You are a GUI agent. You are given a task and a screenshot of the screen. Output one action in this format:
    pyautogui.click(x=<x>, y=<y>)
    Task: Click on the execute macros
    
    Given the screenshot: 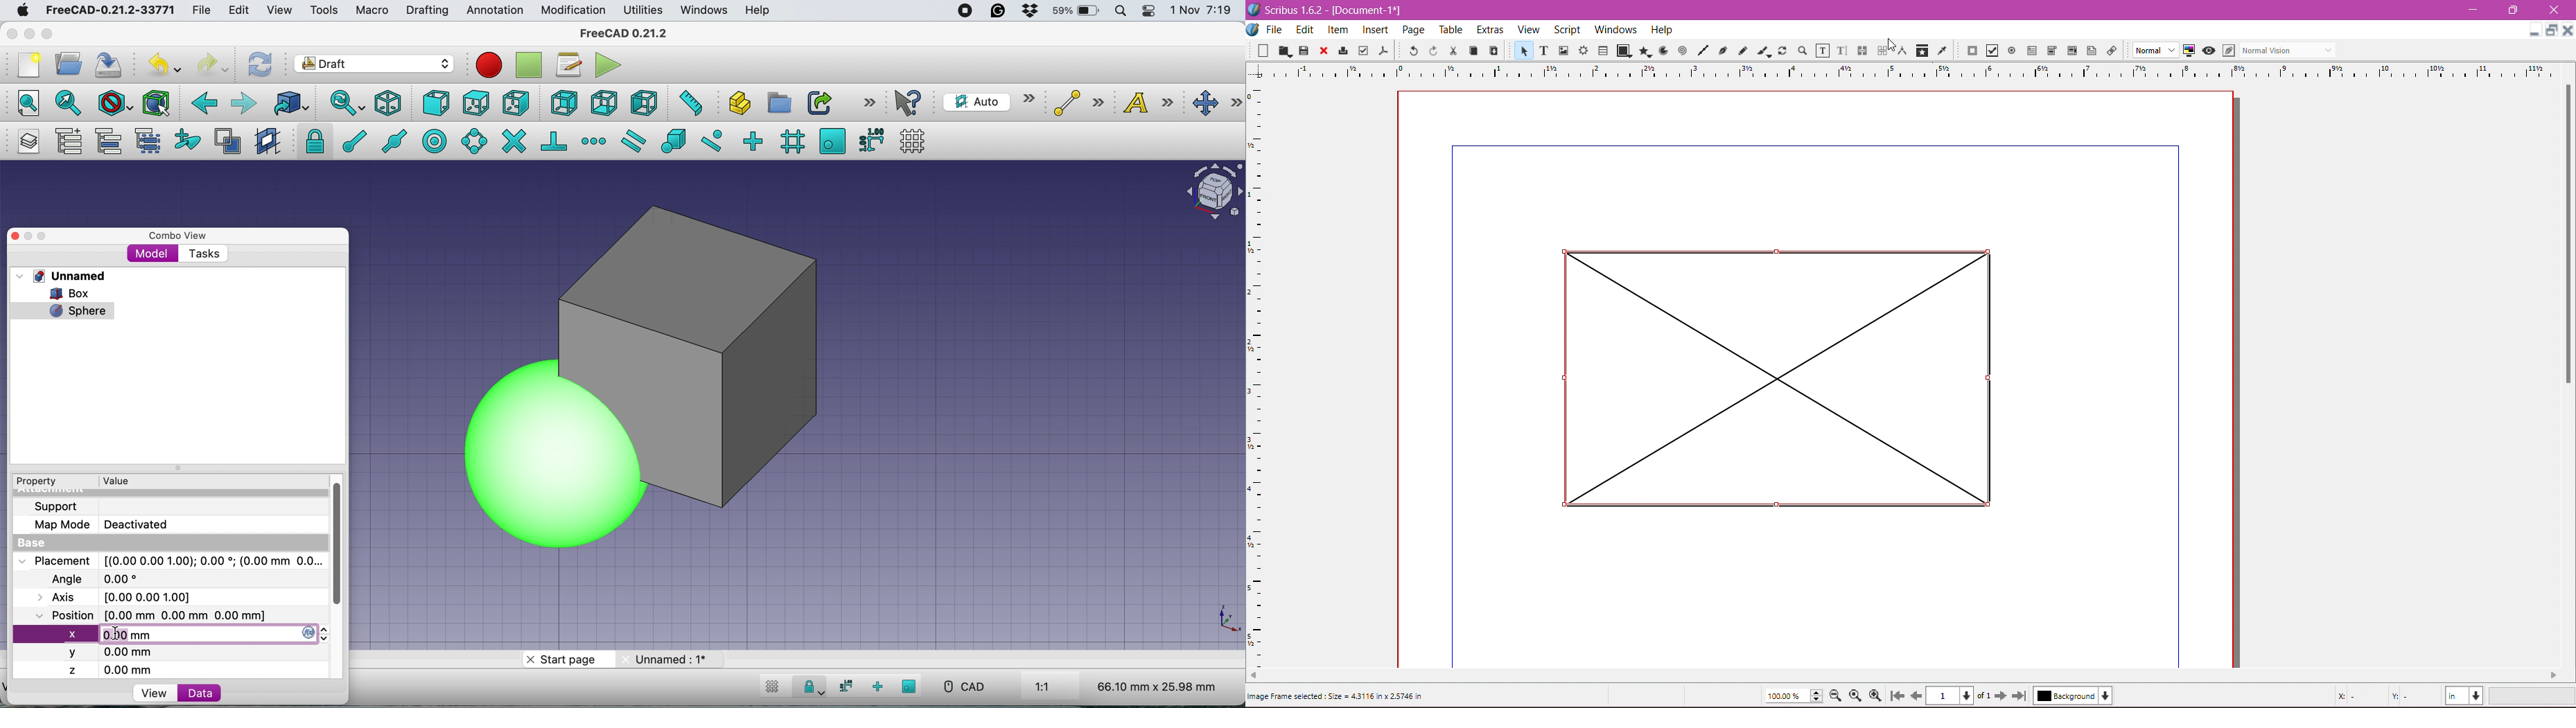 What is the action you would take?
    pyautogui.click(x=609, y=65)
    